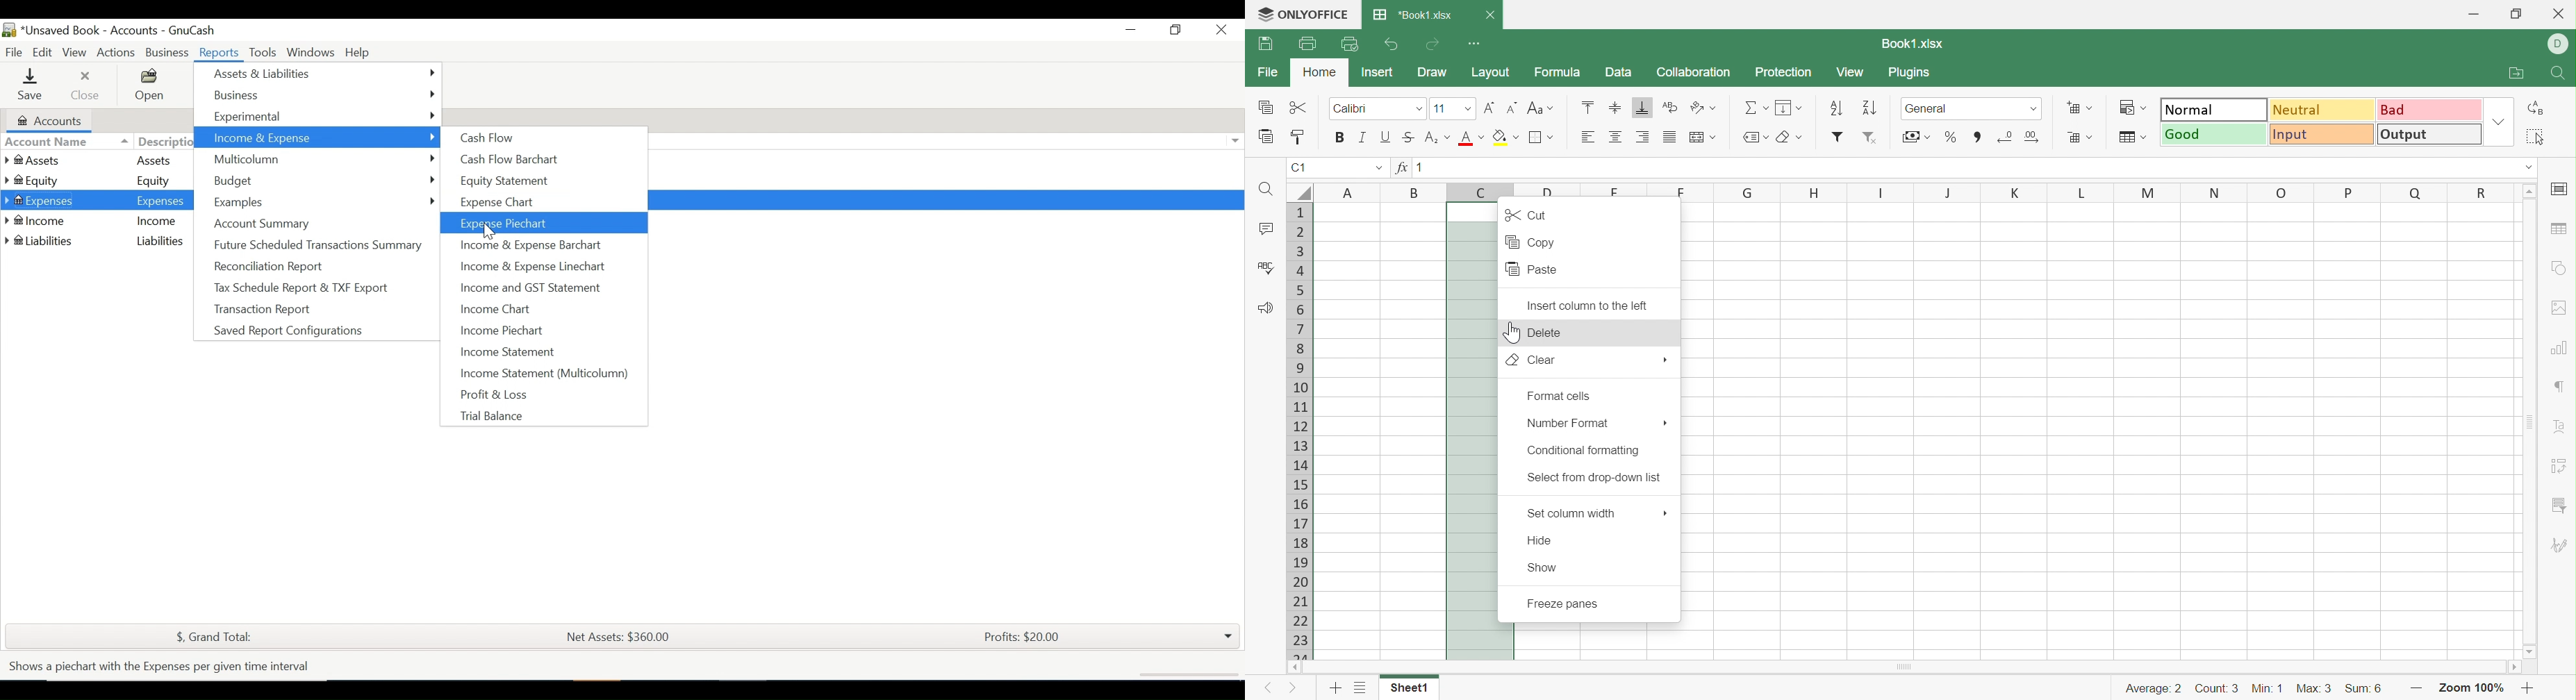 The image size is (2576, 700). What do you see at coordinates (2559, 267) in the screenshot?
I see `Shape settings` at bounding box center [2559, 267].